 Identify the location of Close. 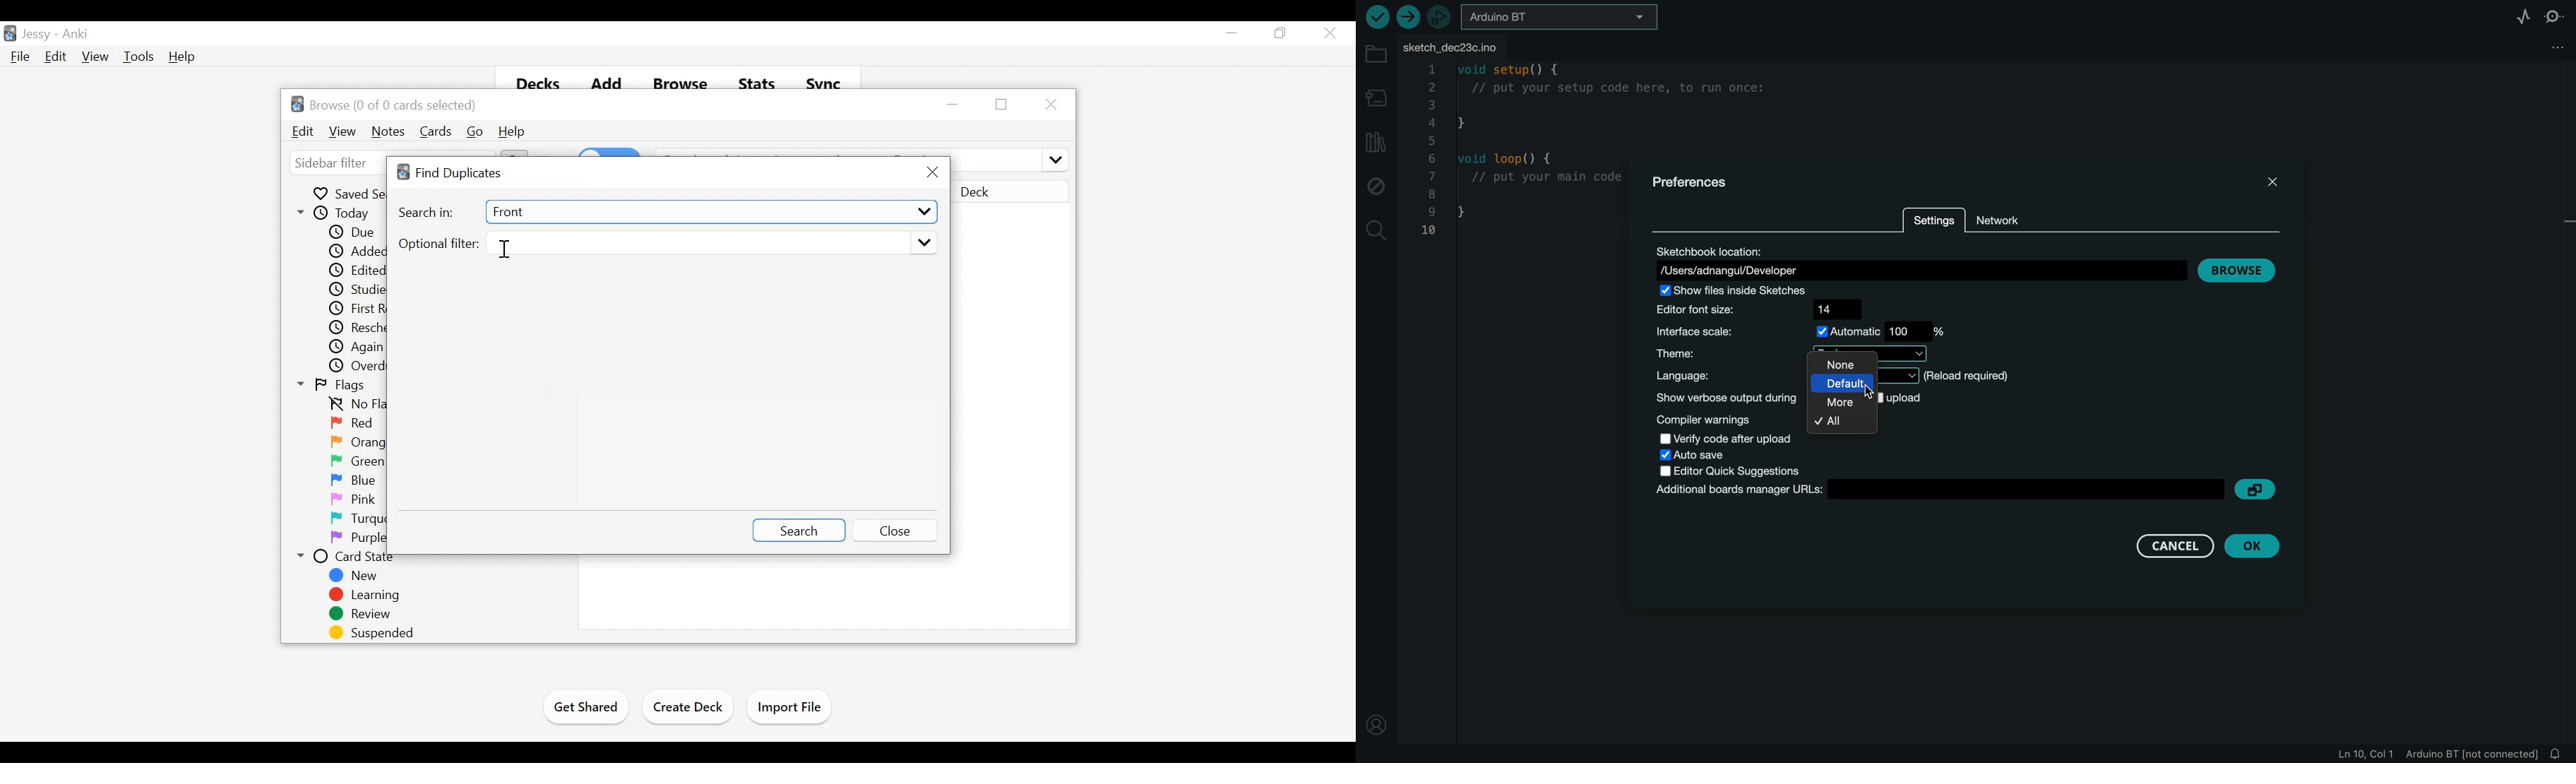
(897, 529).